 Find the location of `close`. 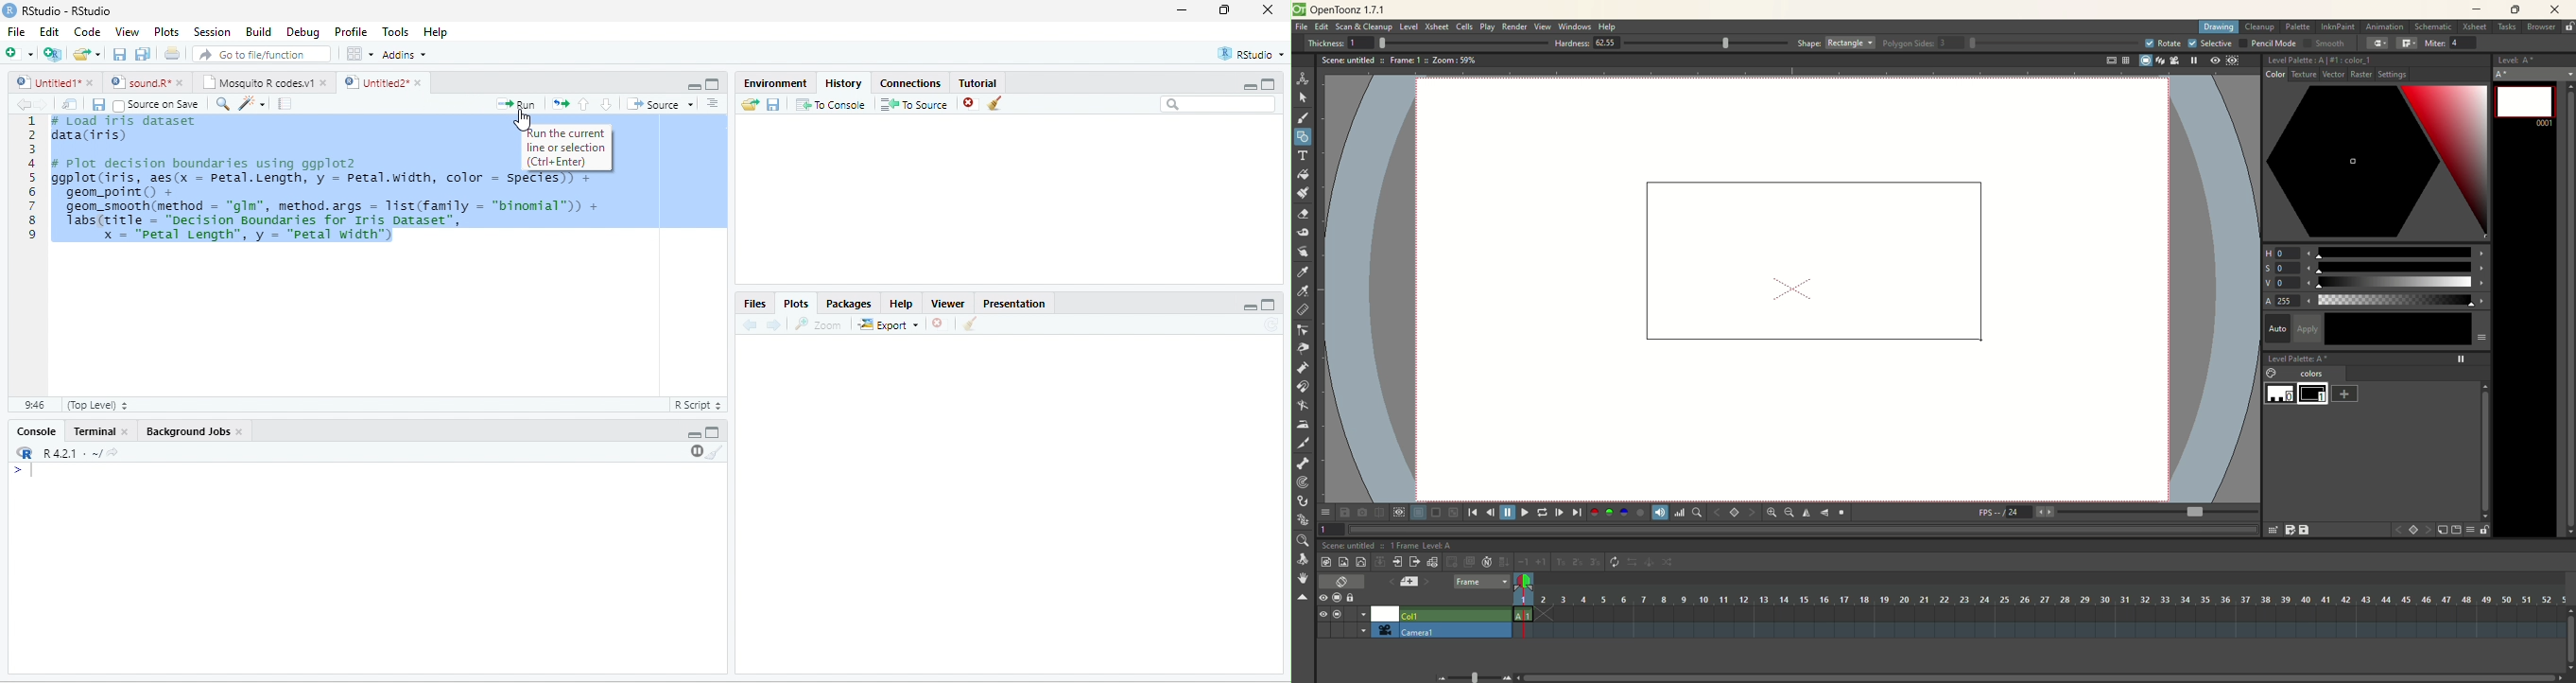

close is located at coordinates (421, 82).